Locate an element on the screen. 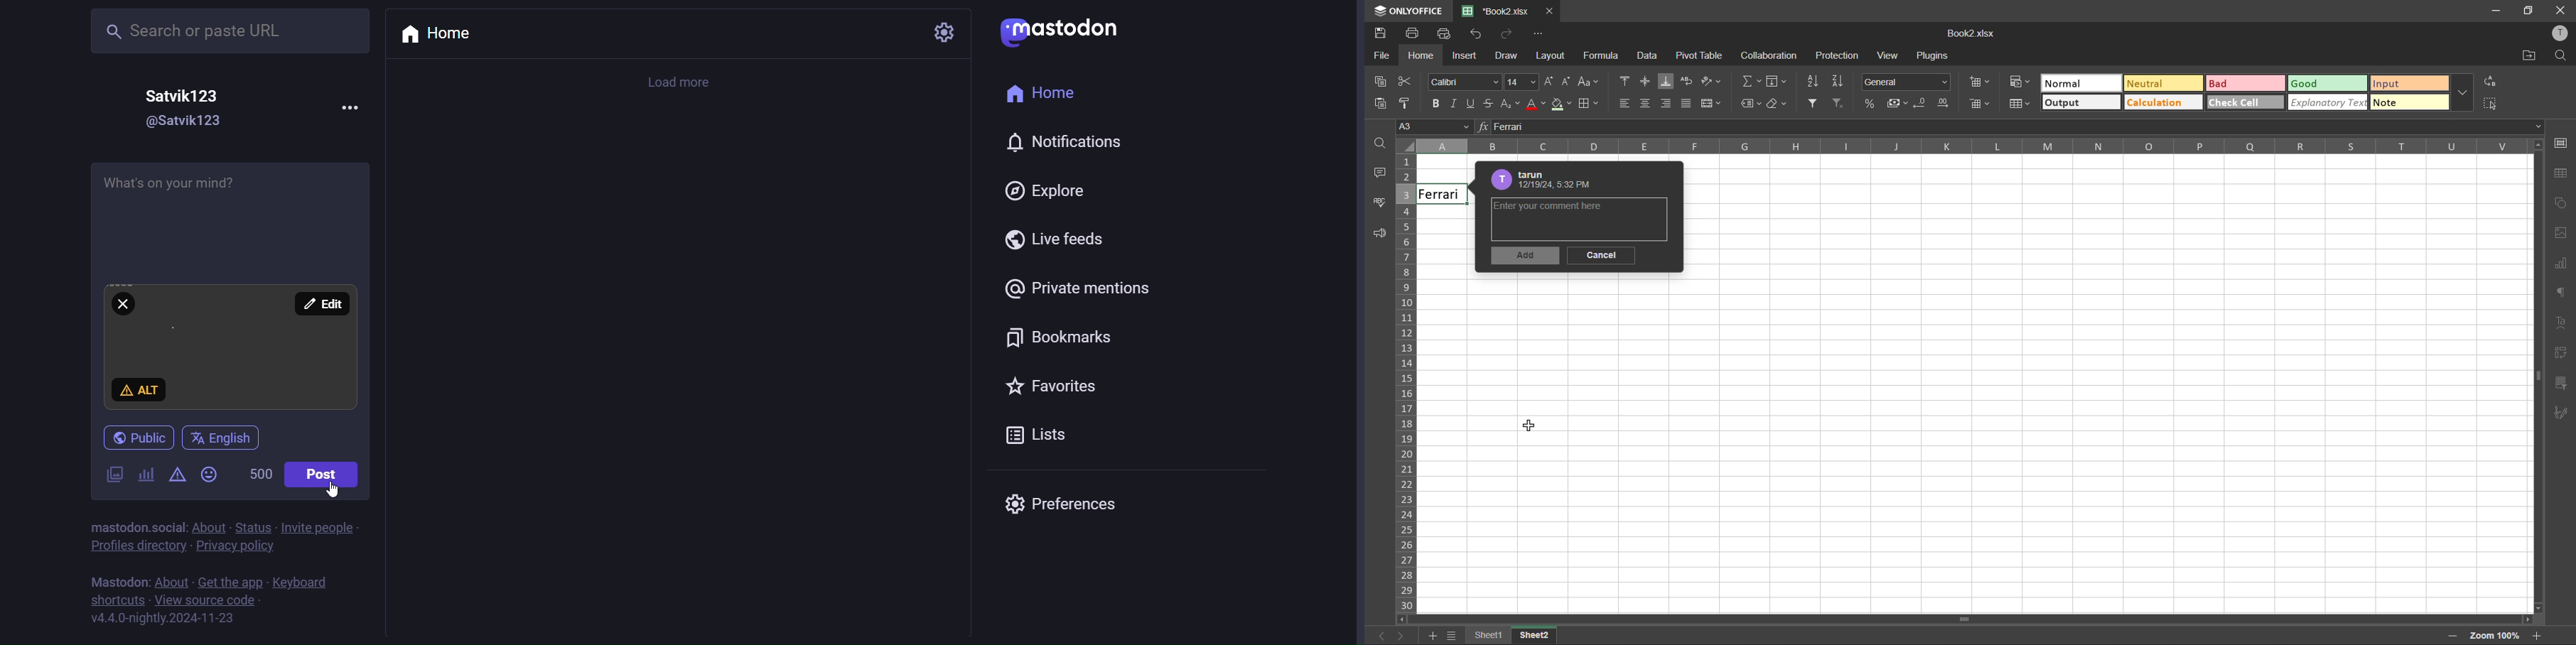 This screenshot has height=672, width=2576. formula bar is located at coordinates (2008, 127).